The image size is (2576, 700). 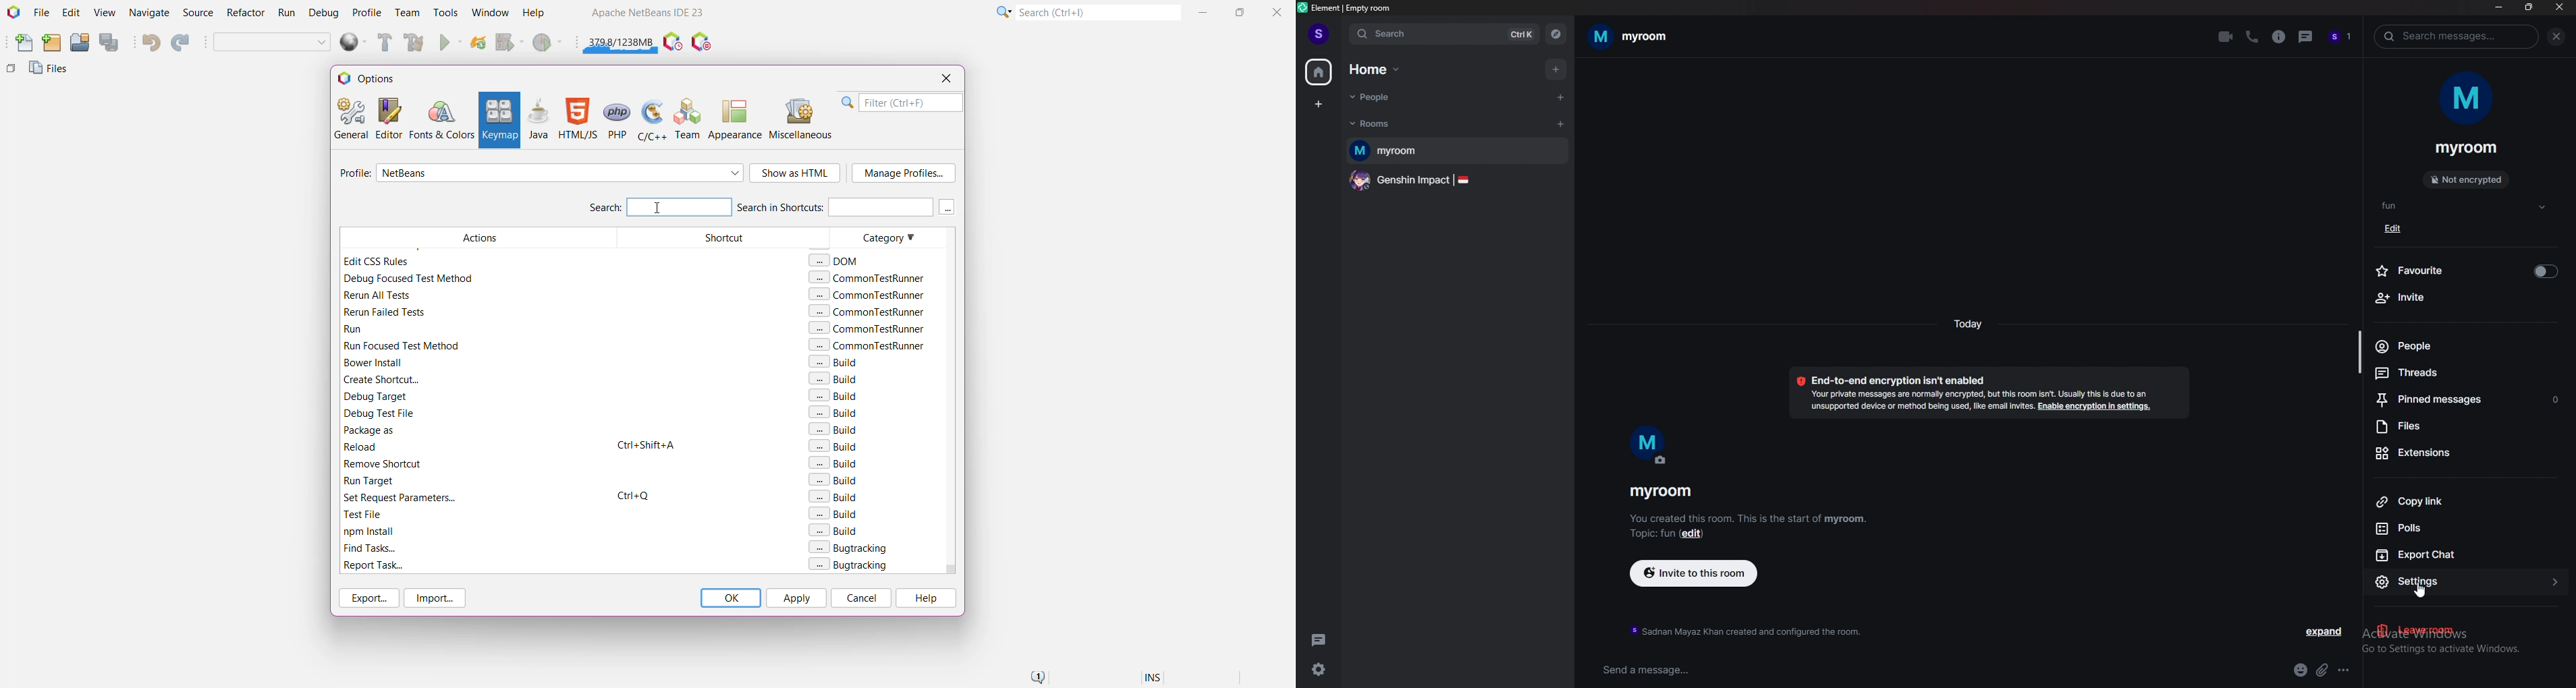 What do you see at coordinates (651, 119) in the screenshot?
I see `C/C++` at bounding box center [651, 119].